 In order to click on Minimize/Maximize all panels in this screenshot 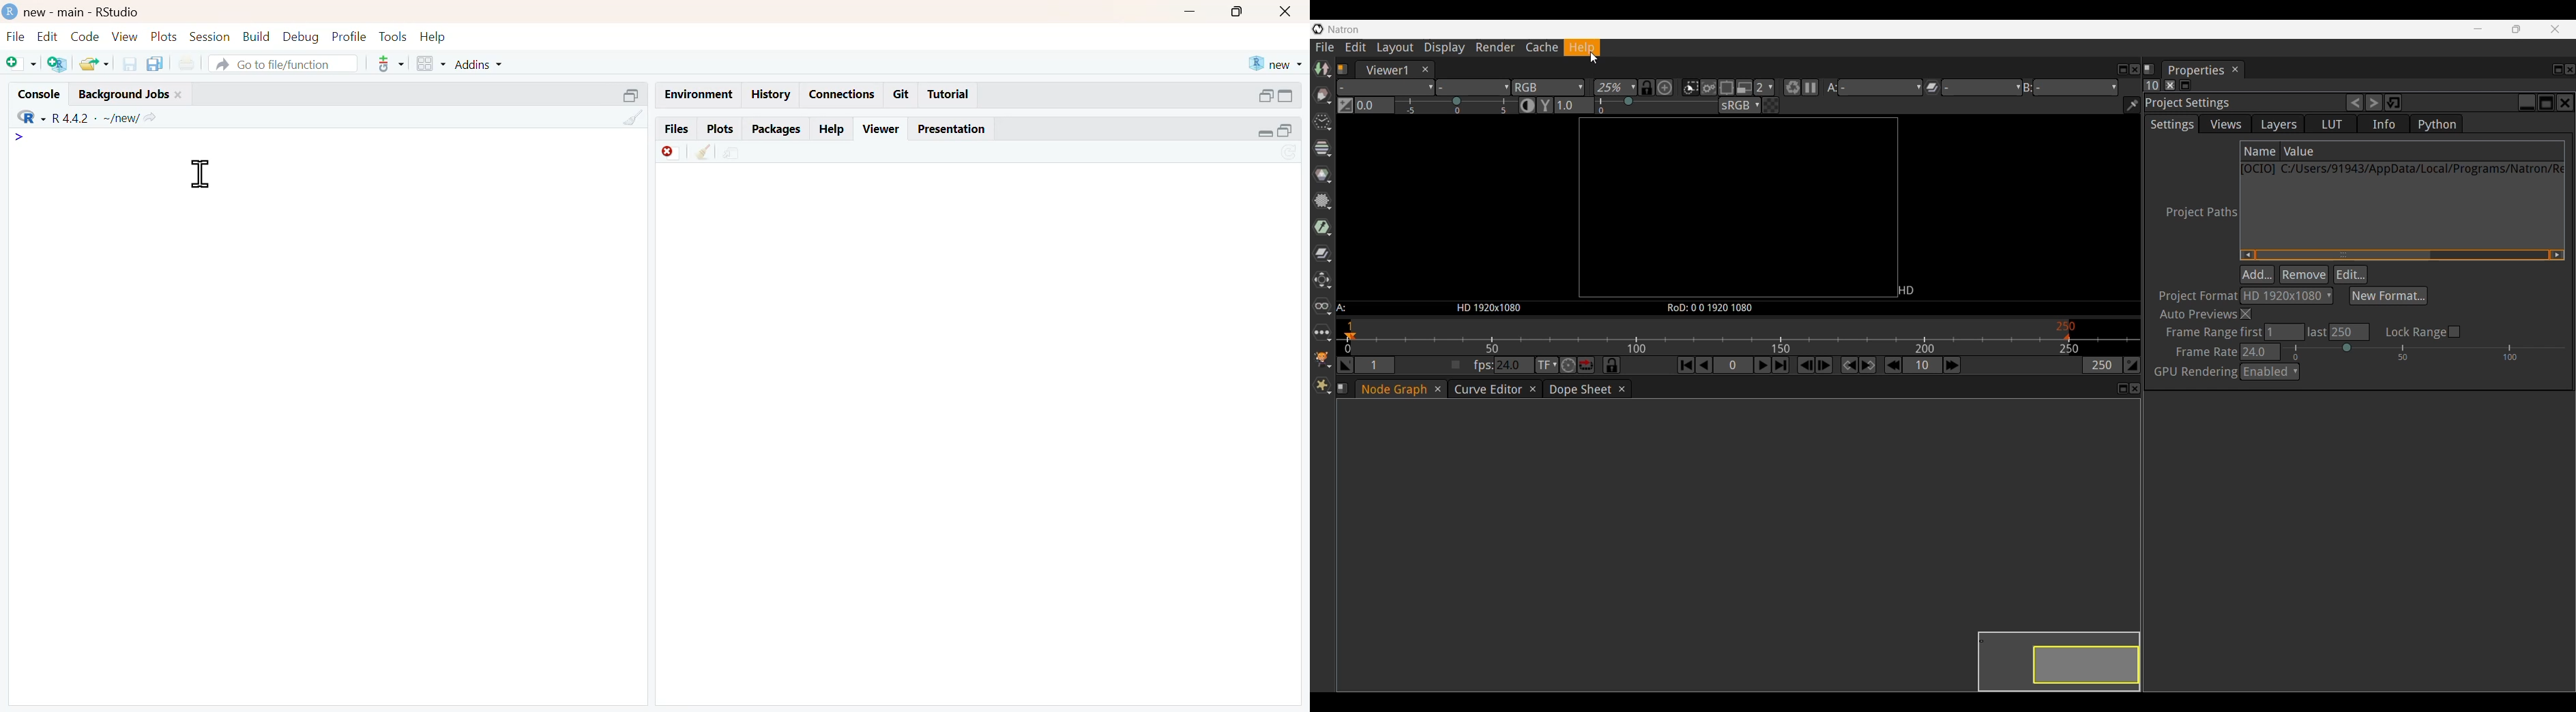, I will do `click(2185, 85)`.